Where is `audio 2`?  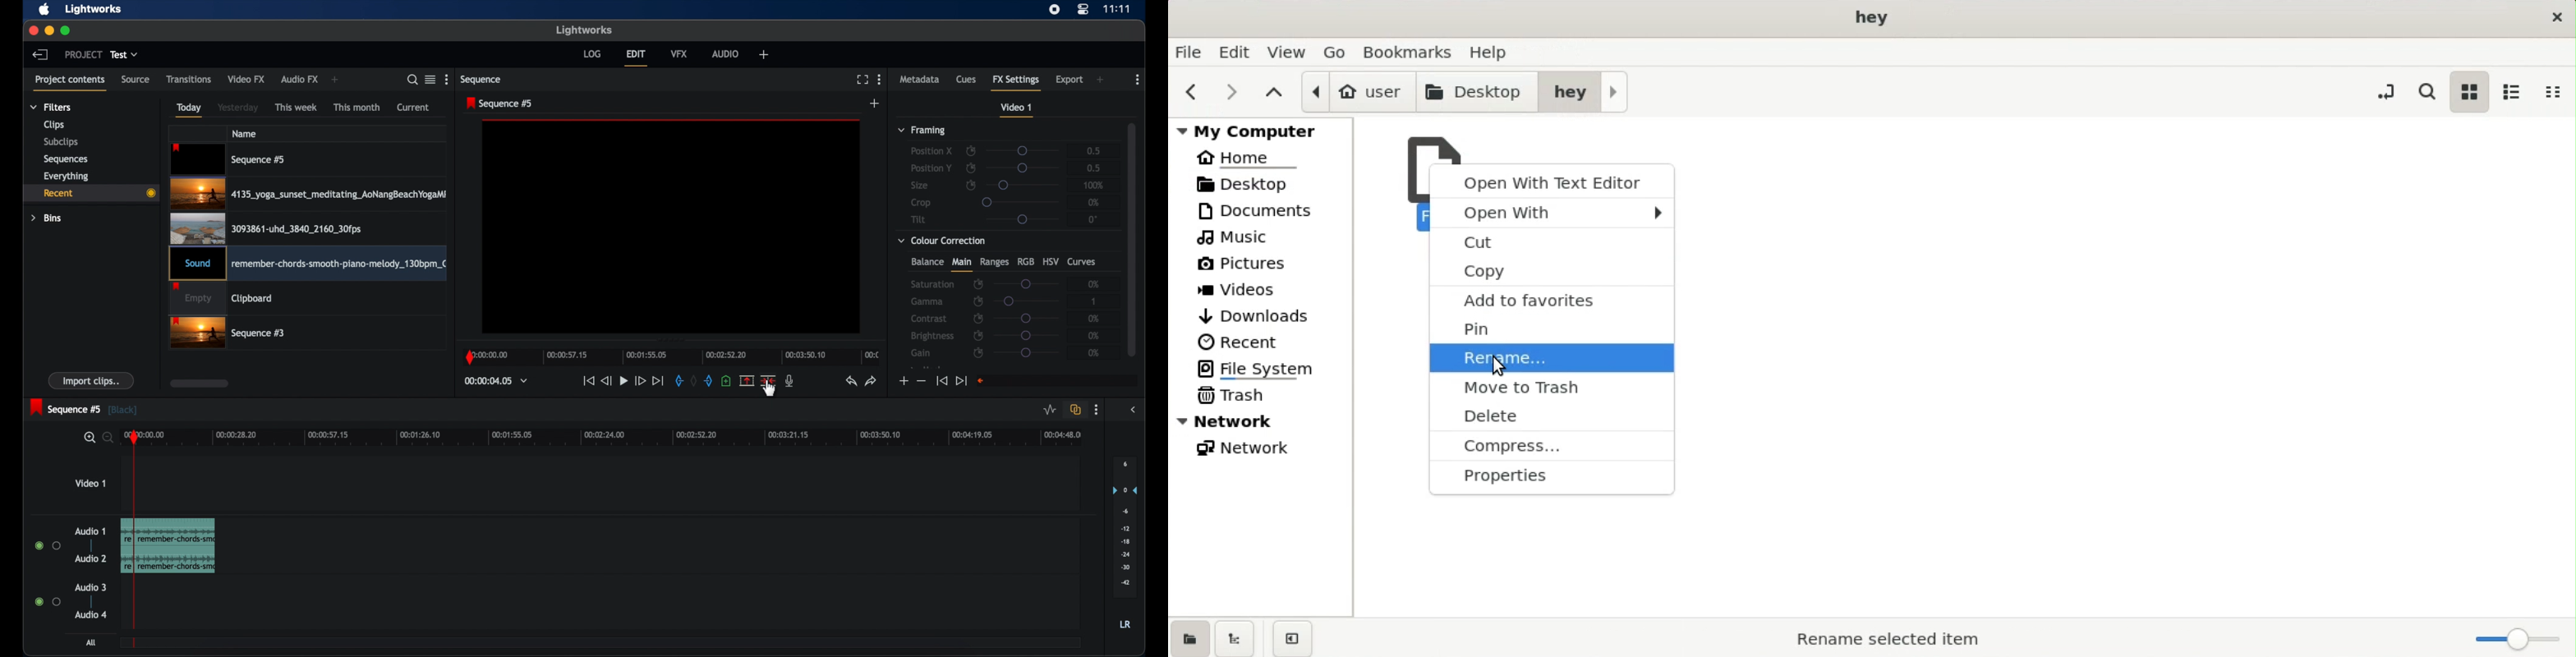 audio 2 is located at coordinates (91, 558).